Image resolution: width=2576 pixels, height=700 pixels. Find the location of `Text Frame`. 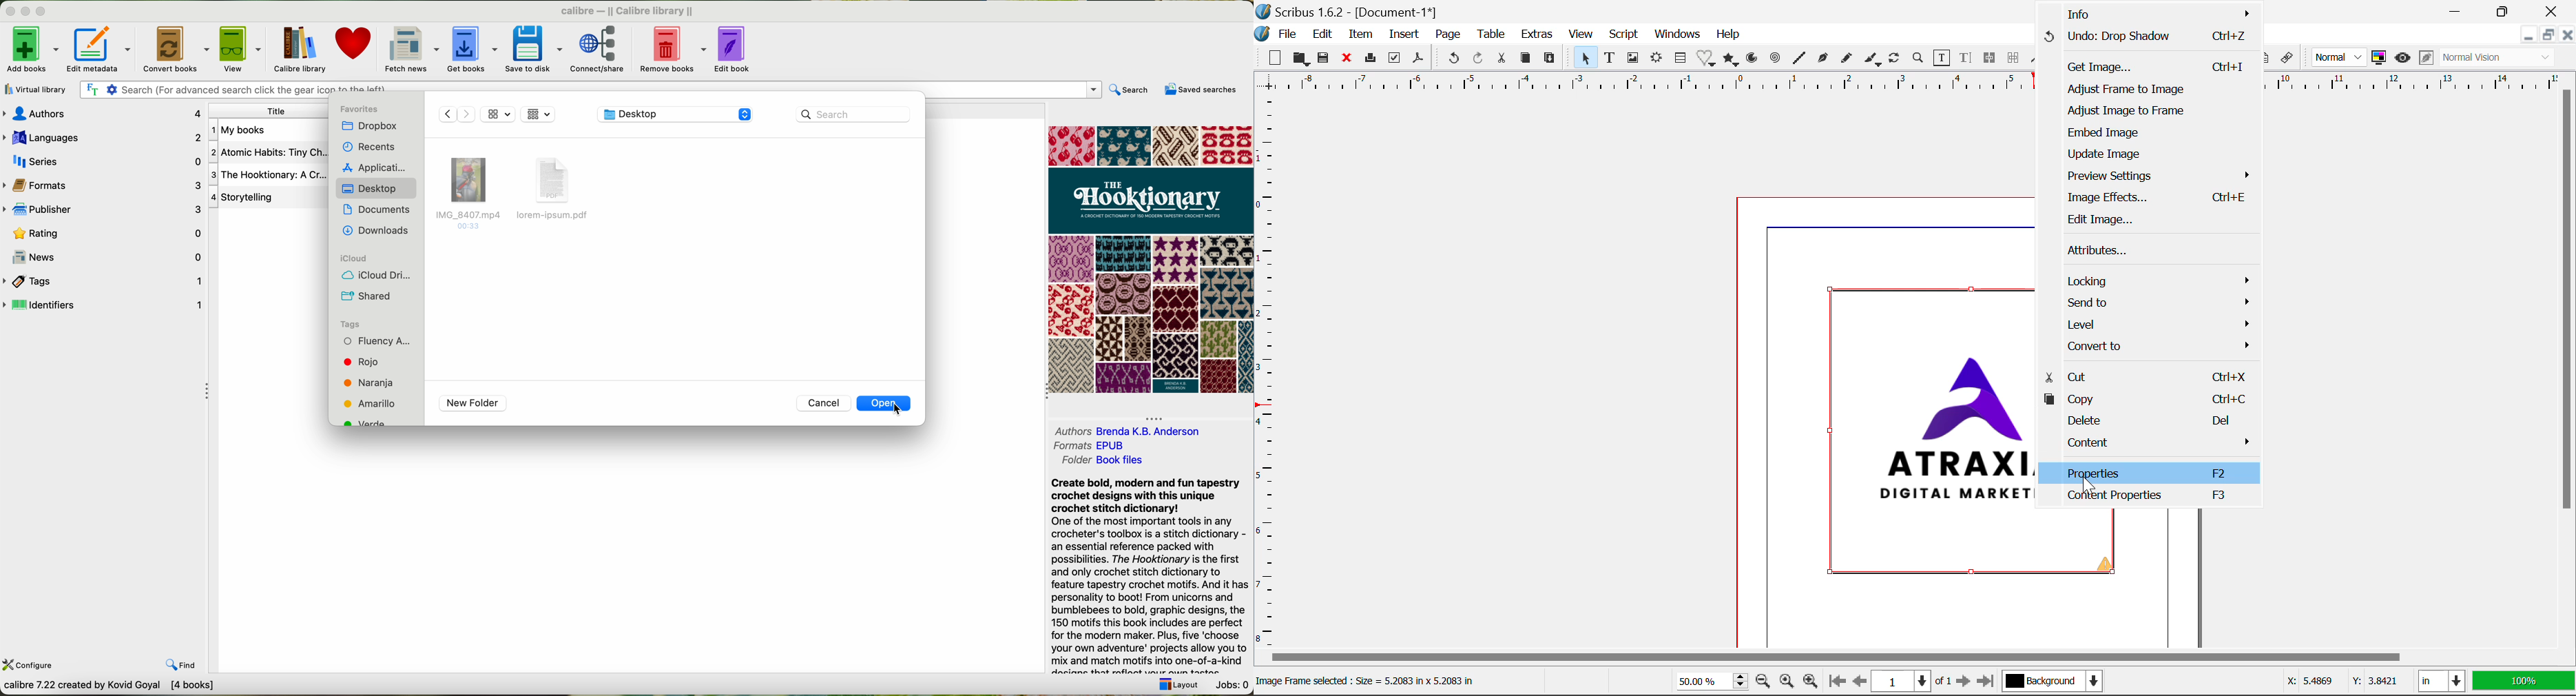

Text Frame is located at coordinates (1610, 59).